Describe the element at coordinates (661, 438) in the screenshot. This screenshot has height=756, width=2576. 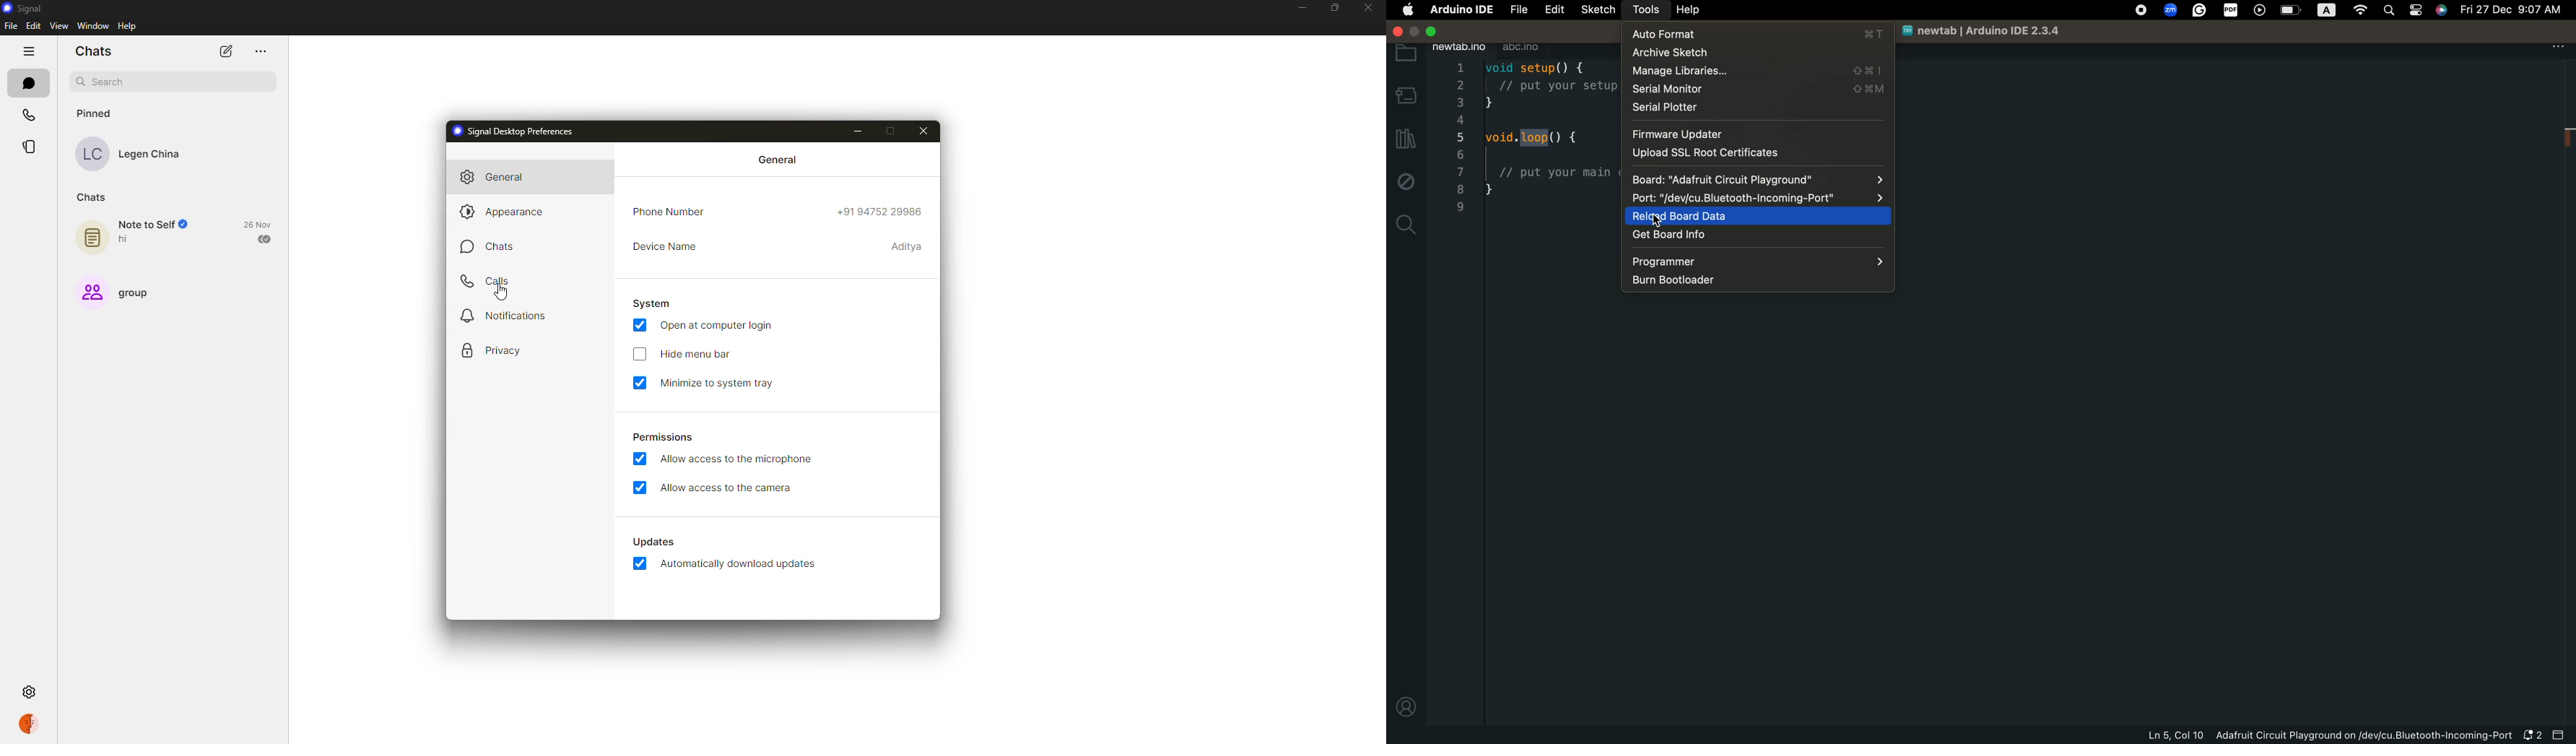
I see `permissions` at that location.